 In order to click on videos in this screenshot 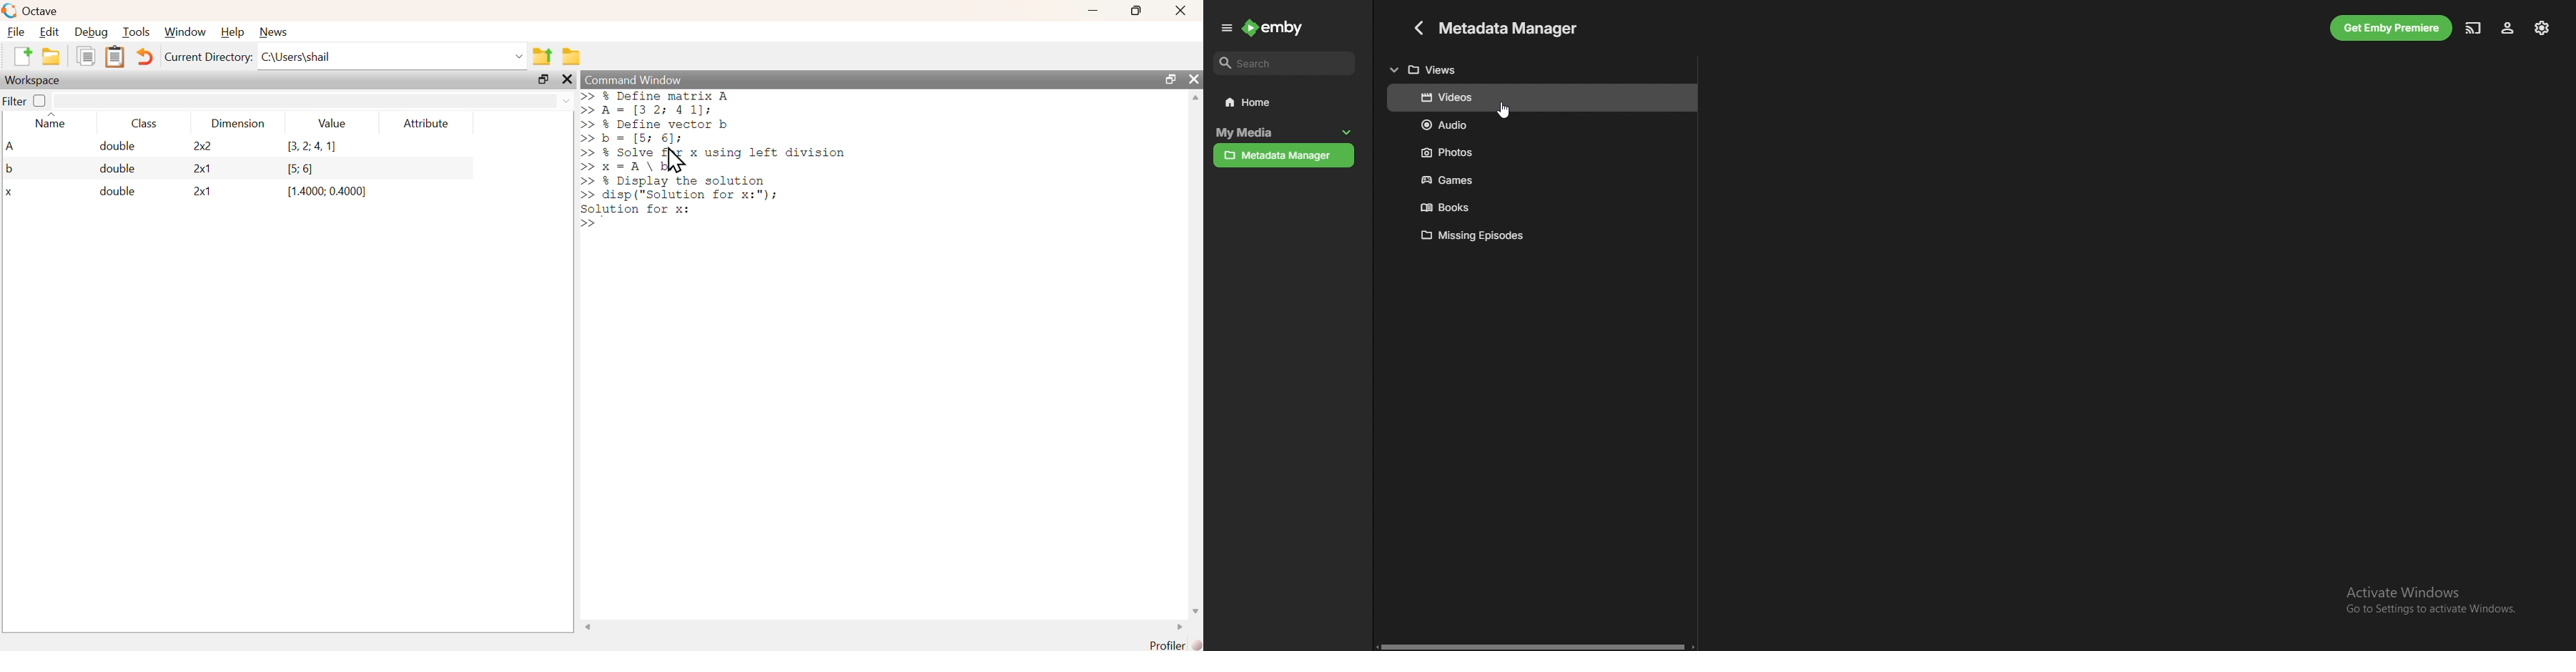, I will do `click(1541, 98)`.